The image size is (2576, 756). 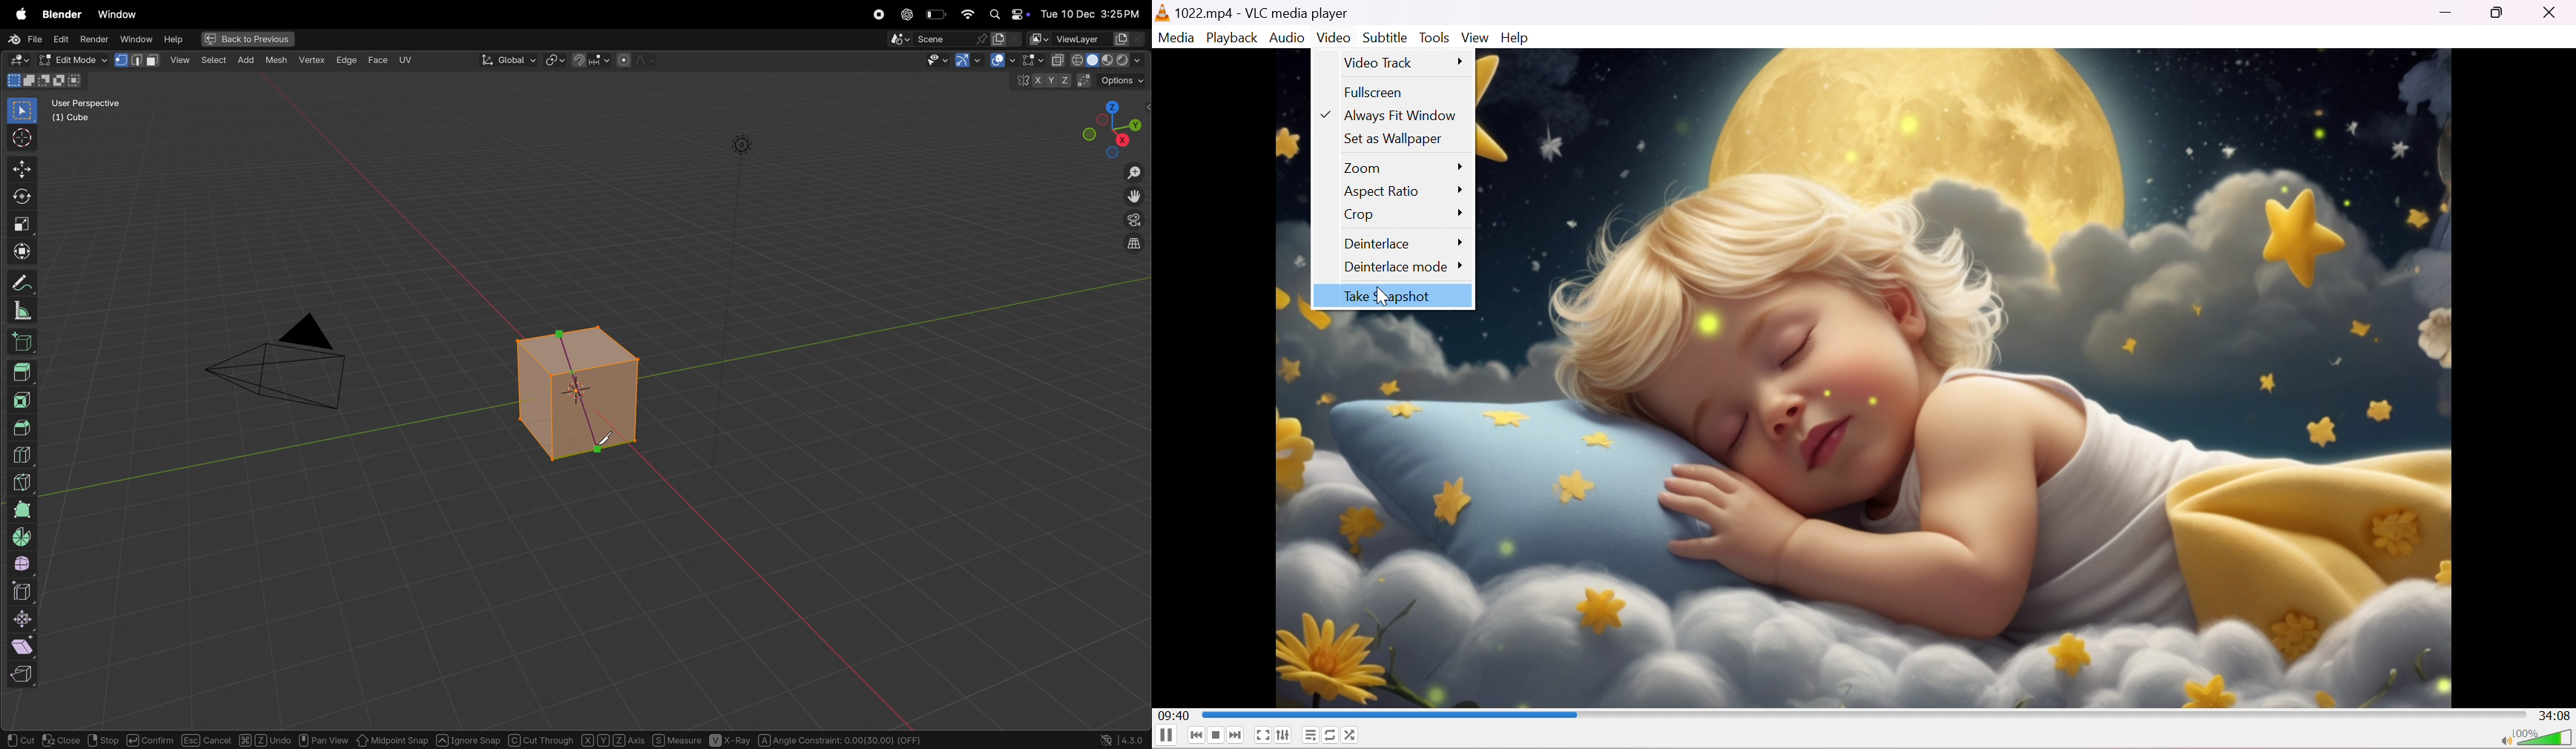 I want to click on cursor, so click(x=1383, y=297).